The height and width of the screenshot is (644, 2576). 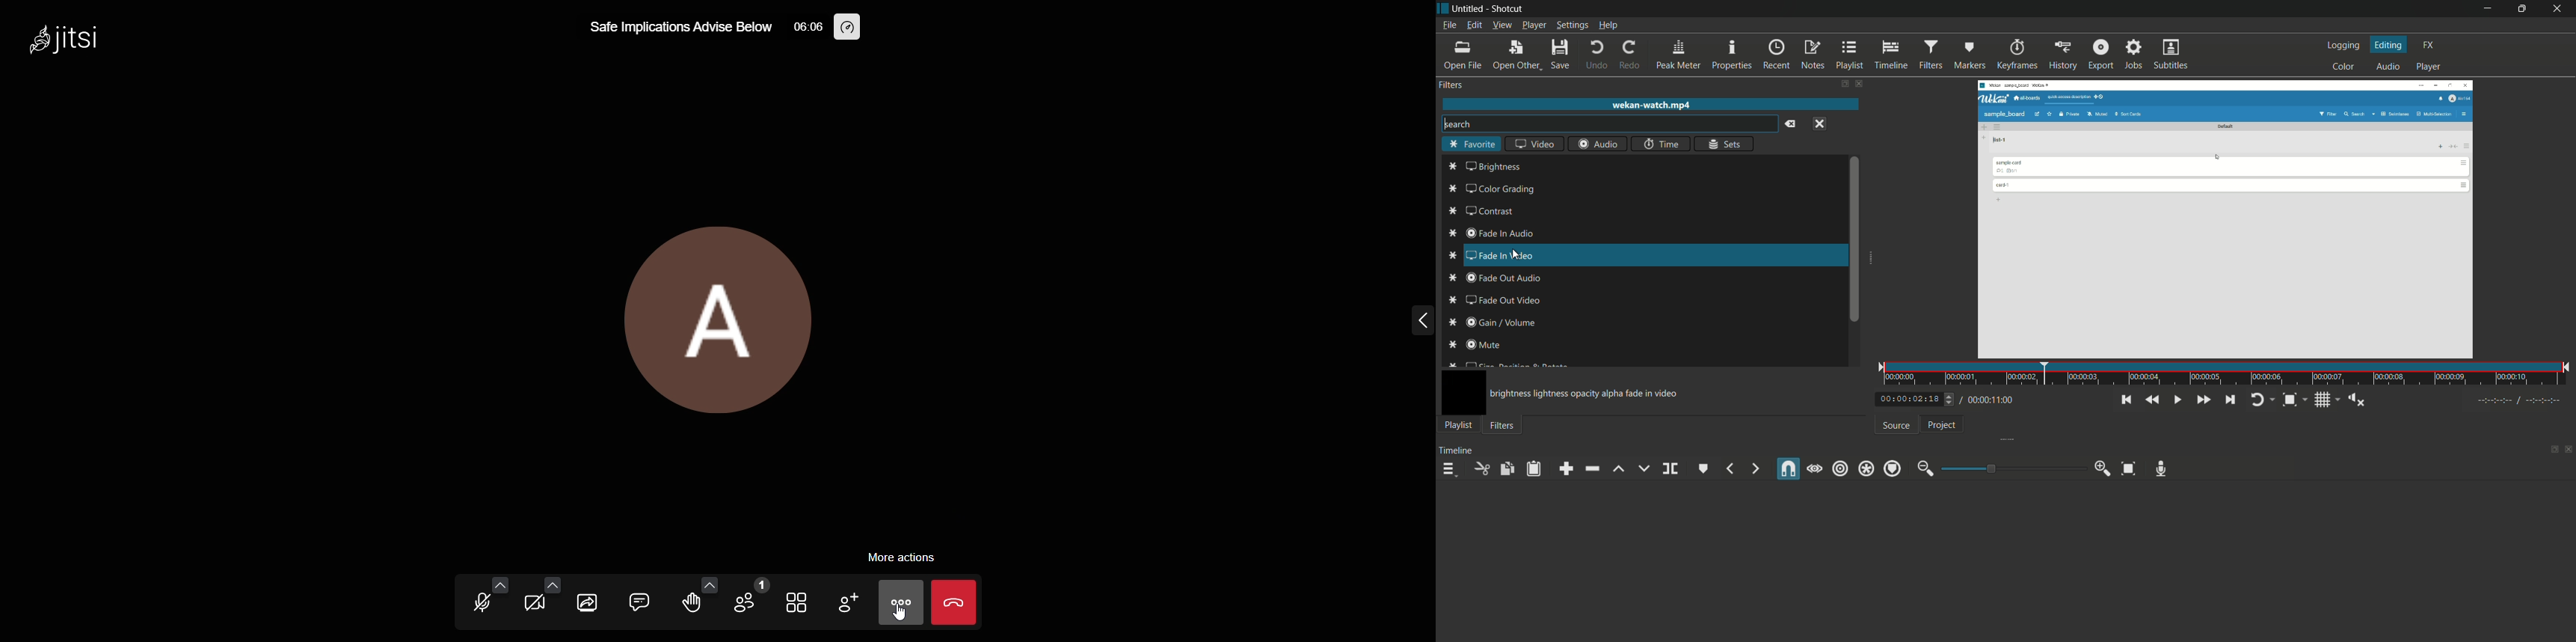 I want to click on fade out video, so click(x=1493, y=300).